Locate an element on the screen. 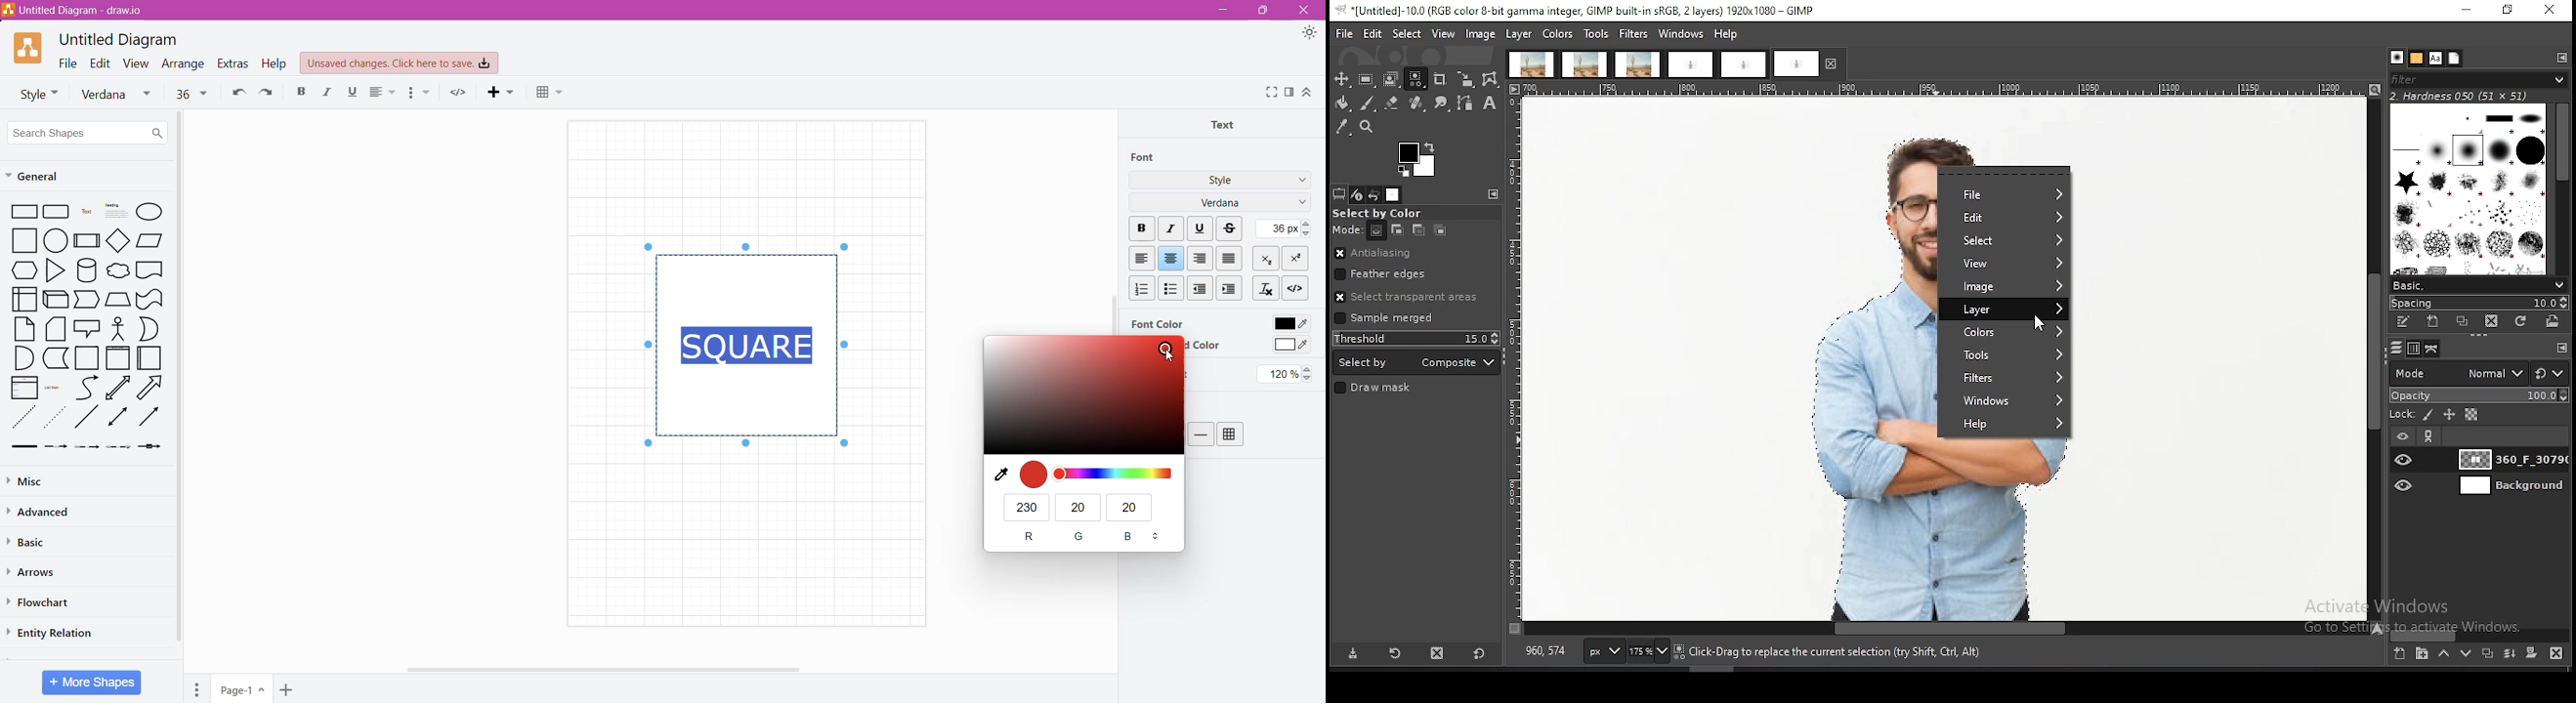  Format is located at coordinates (1291, 92).